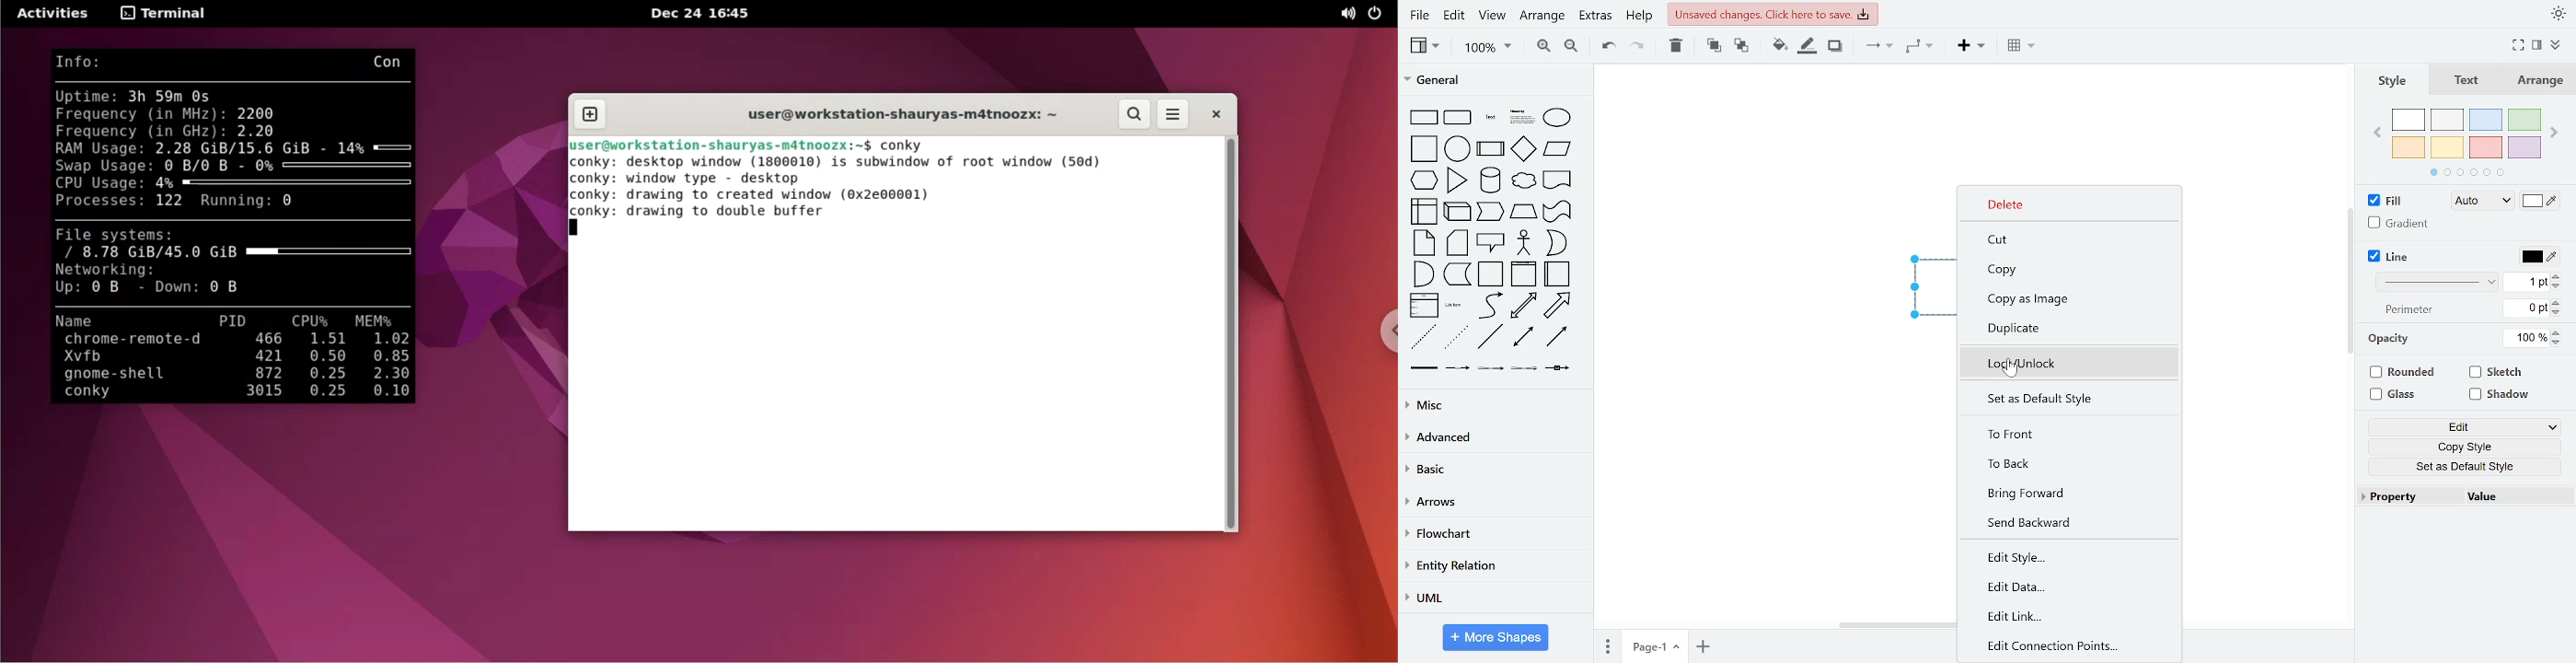 This screenshot has width=2576, height=672. I want to click on white, so click(2408, 120).